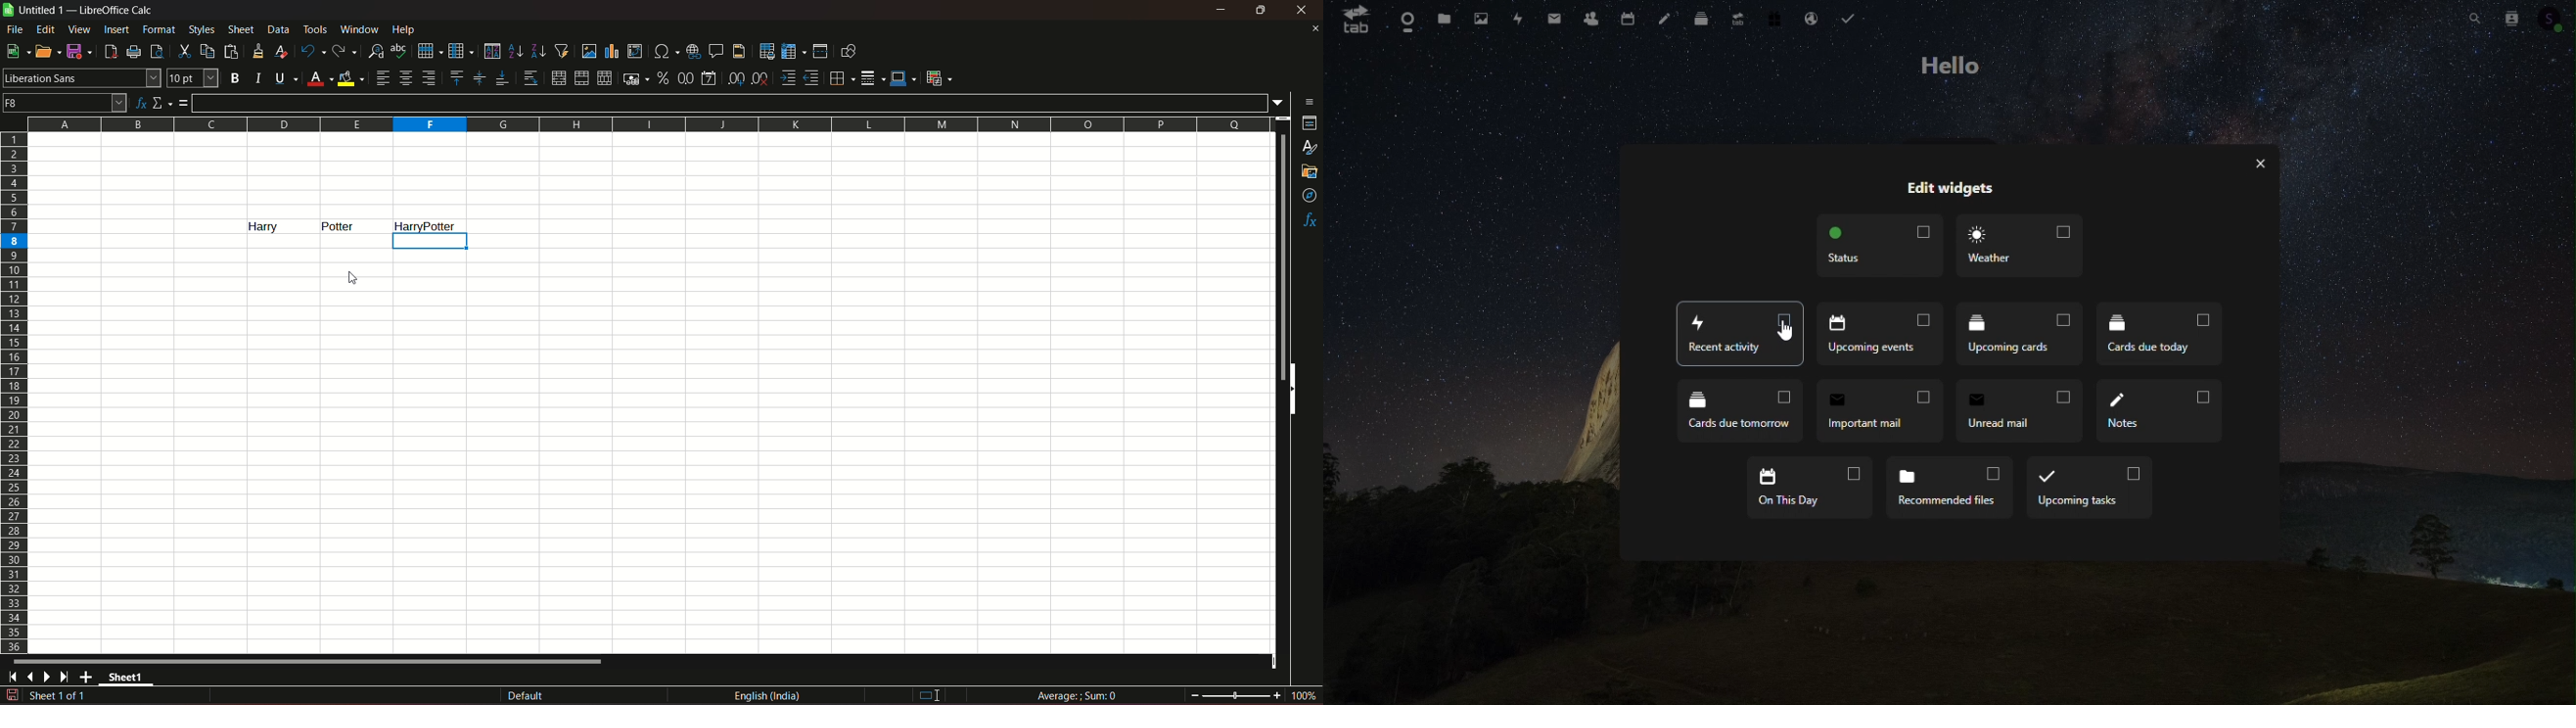  I want to click on sidebar settings, so click(1311, 101).